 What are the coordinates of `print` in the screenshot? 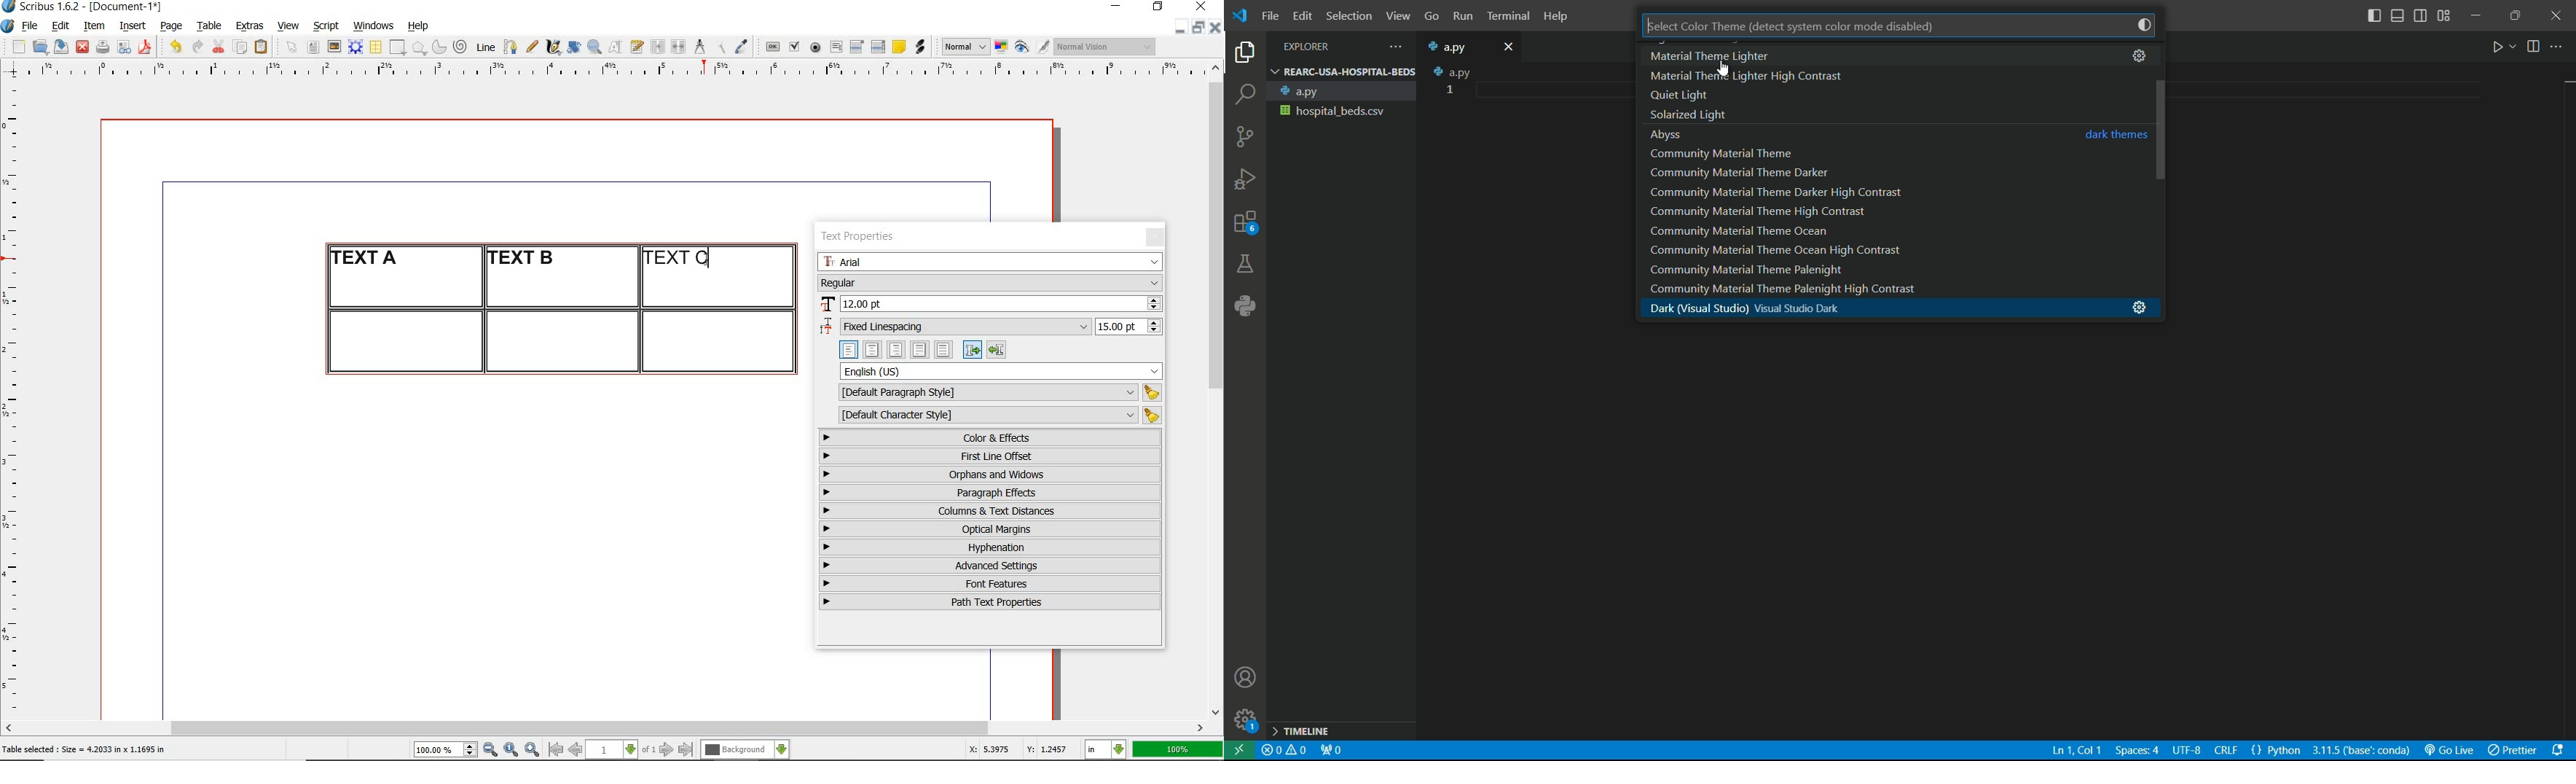 It's located at (102, 47).